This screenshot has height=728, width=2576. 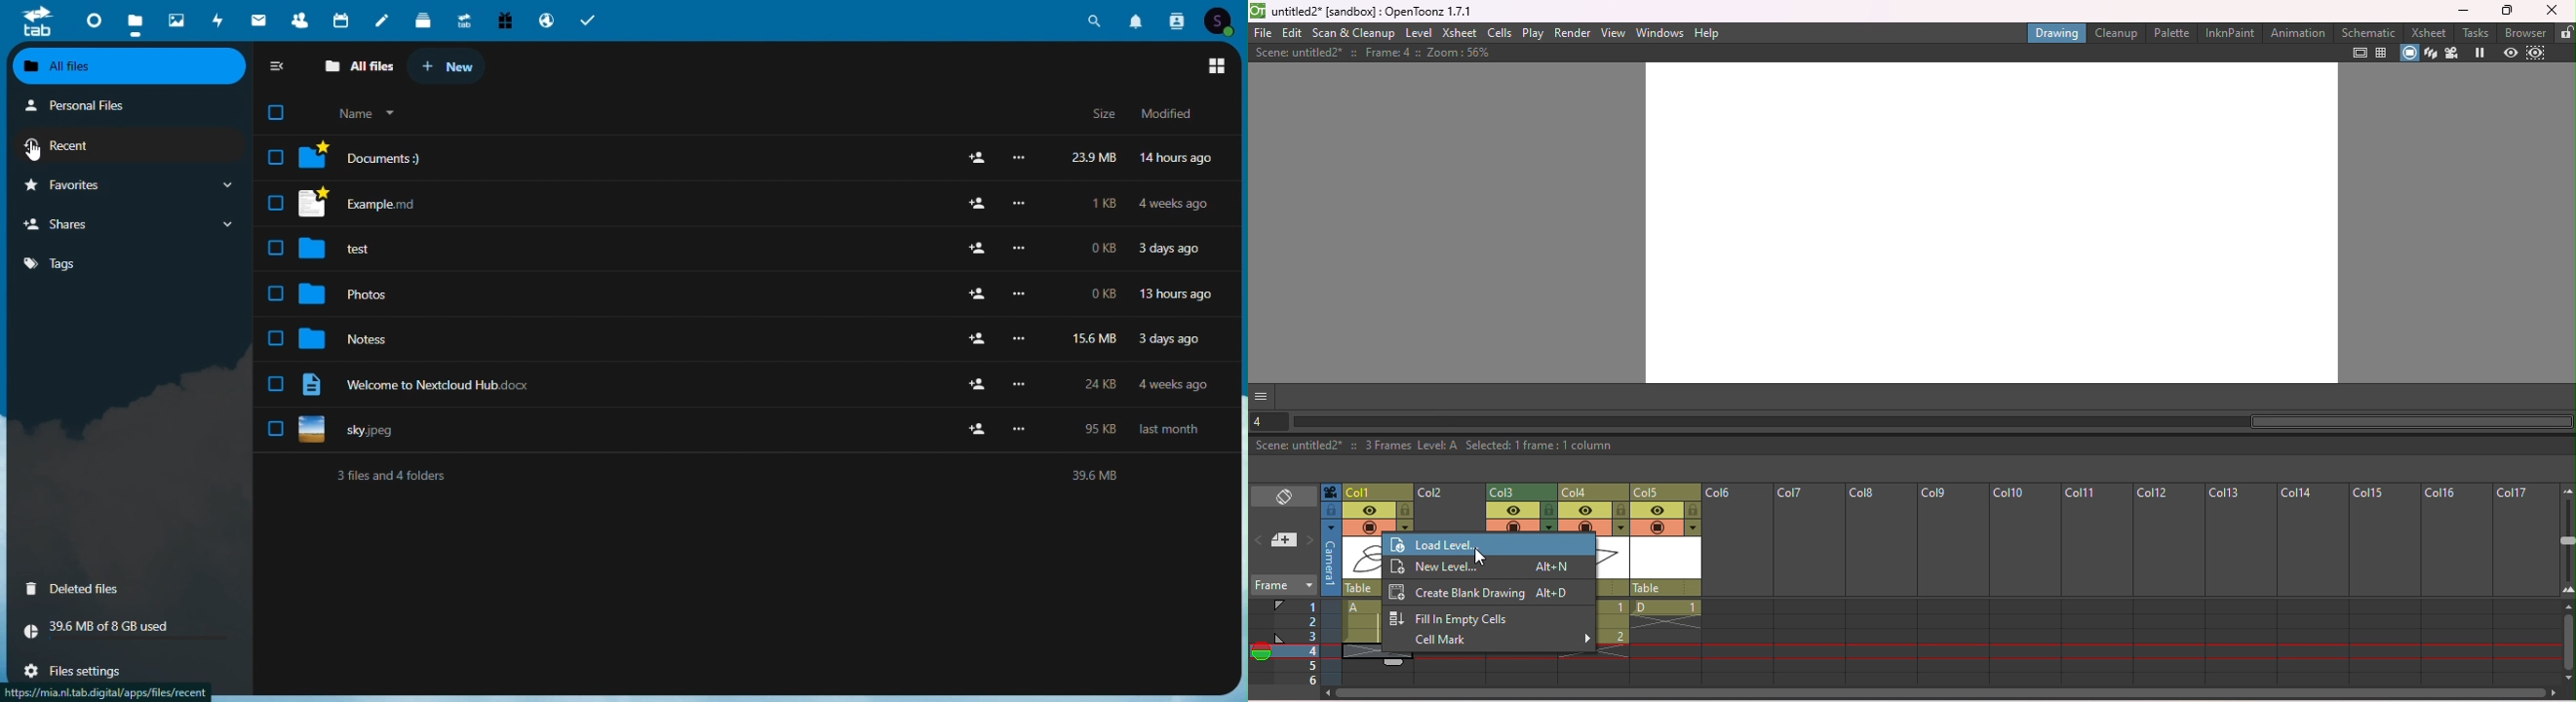 I want to click on New level, so click(x=1486, y=568).